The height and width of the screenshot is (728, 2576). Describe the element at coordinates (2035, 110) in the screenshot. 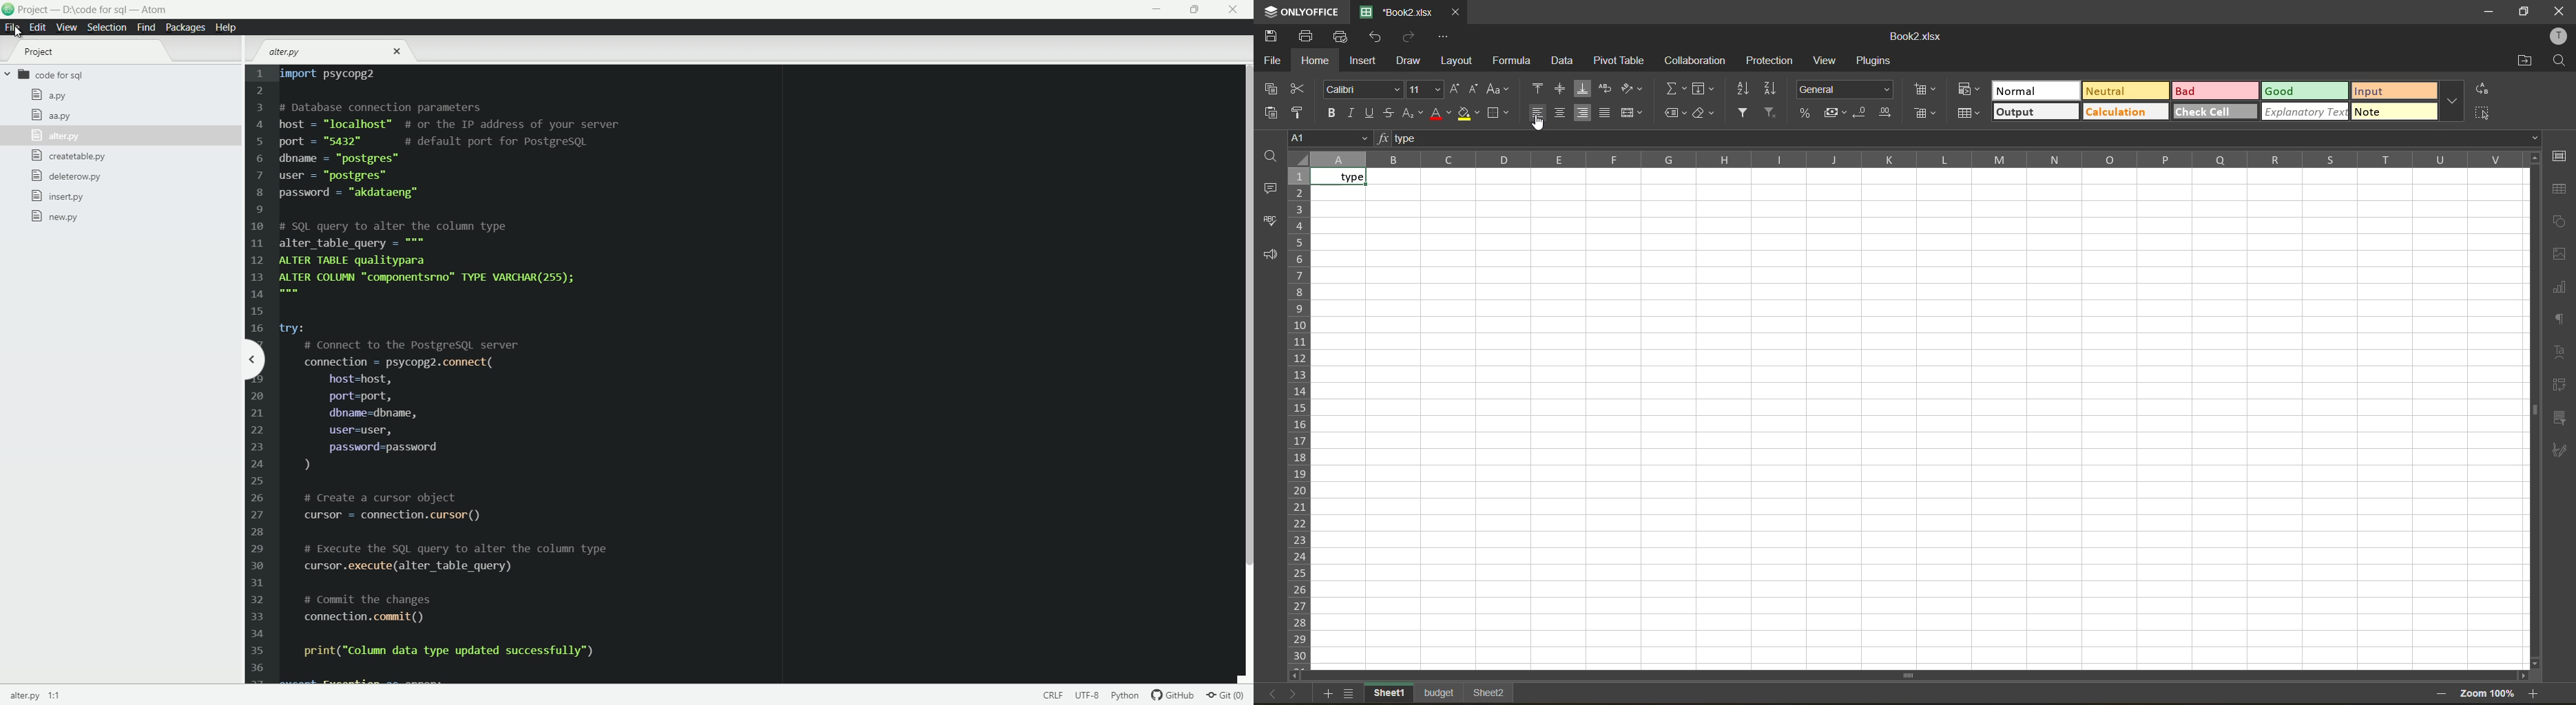

I see `output` at that location.